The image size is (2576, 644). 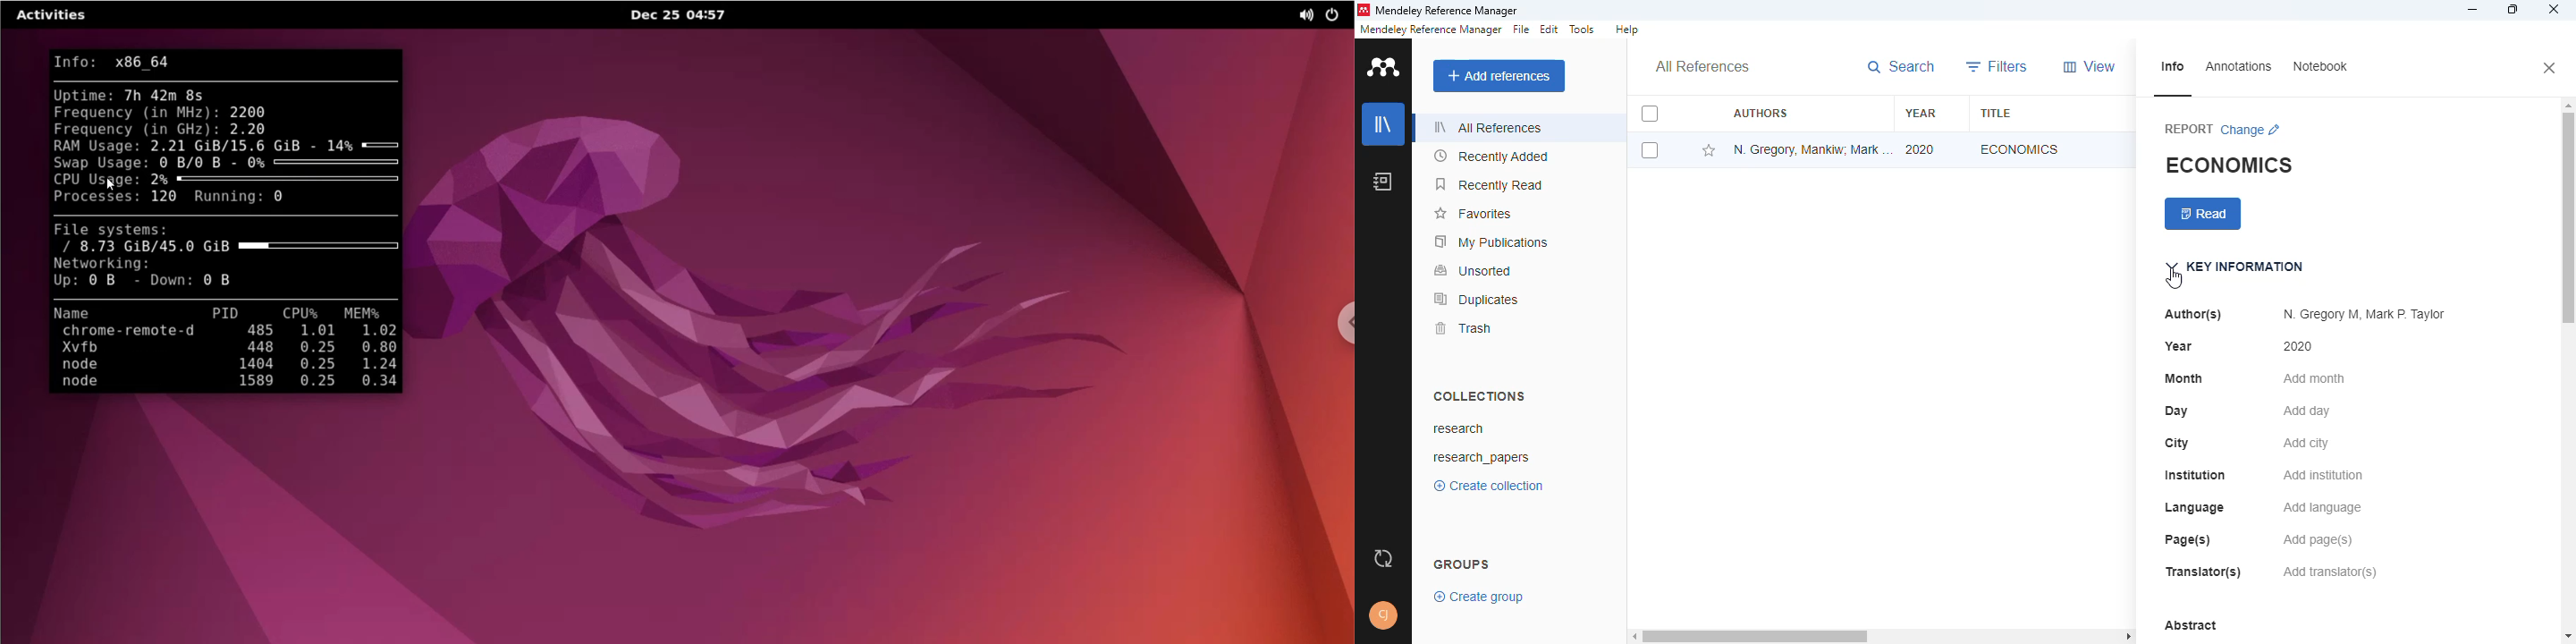 I want to click on select, so click(x=1650, y=150).